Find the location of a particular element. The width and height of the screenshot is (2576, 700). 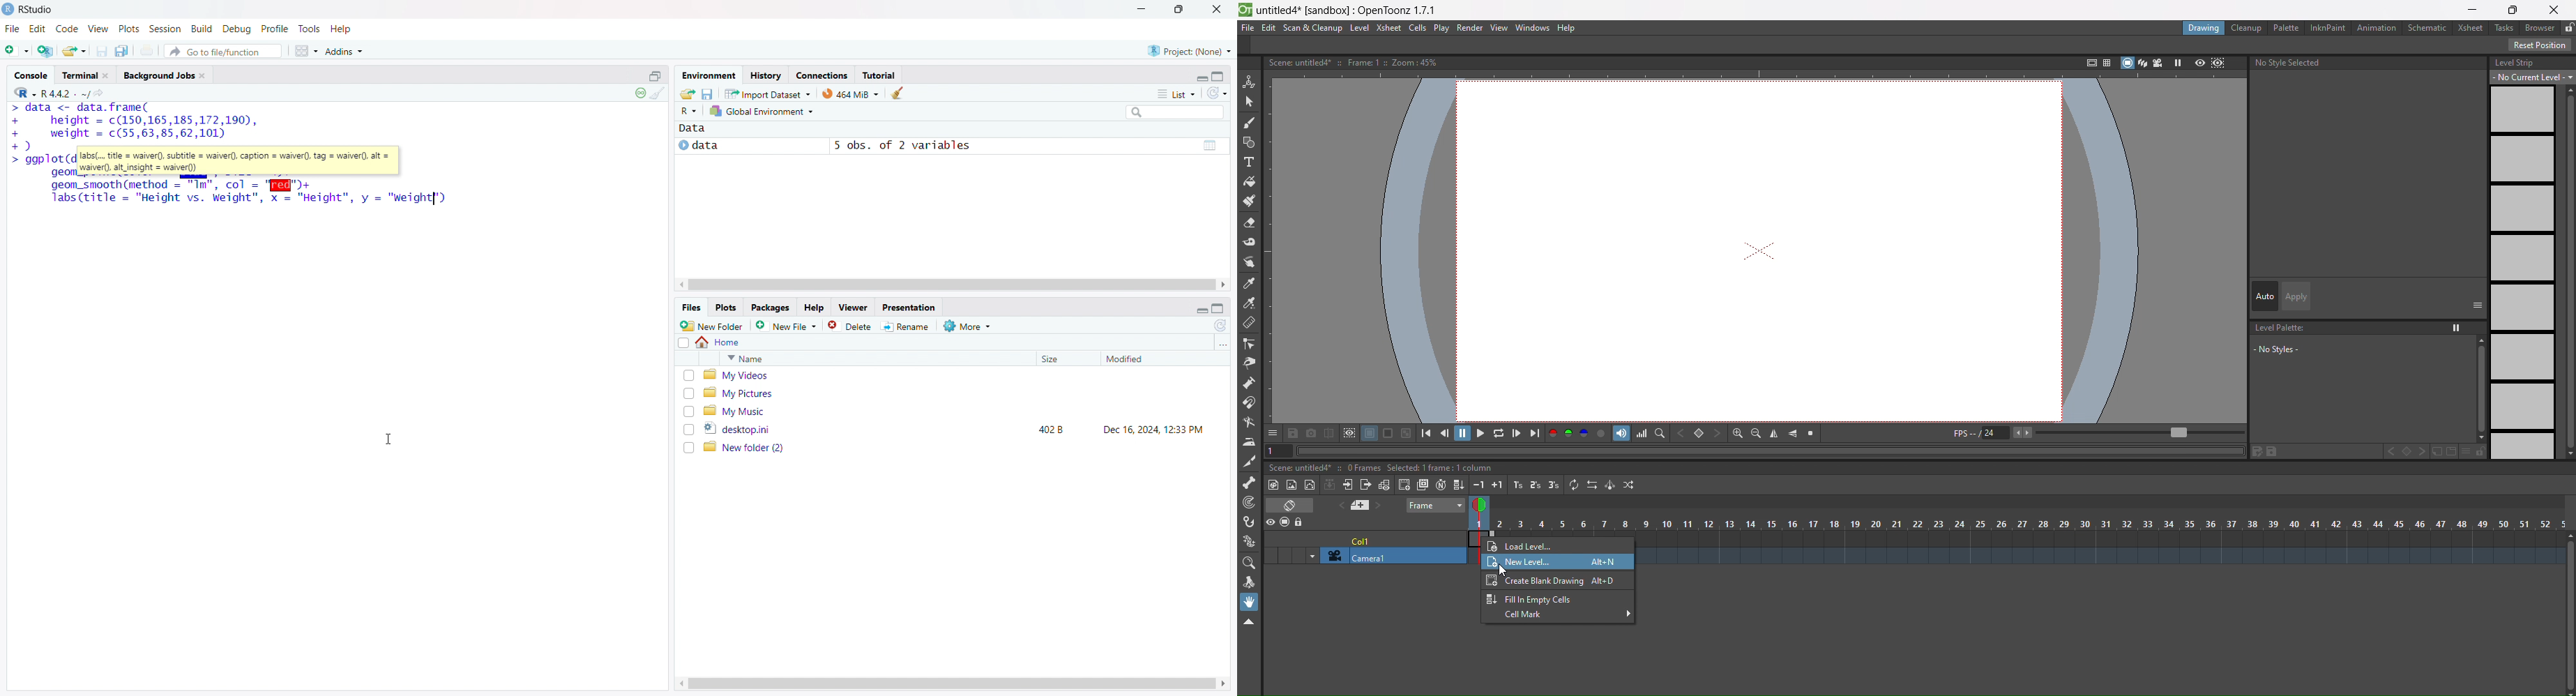

viewer is located at coordinates (853, 307).